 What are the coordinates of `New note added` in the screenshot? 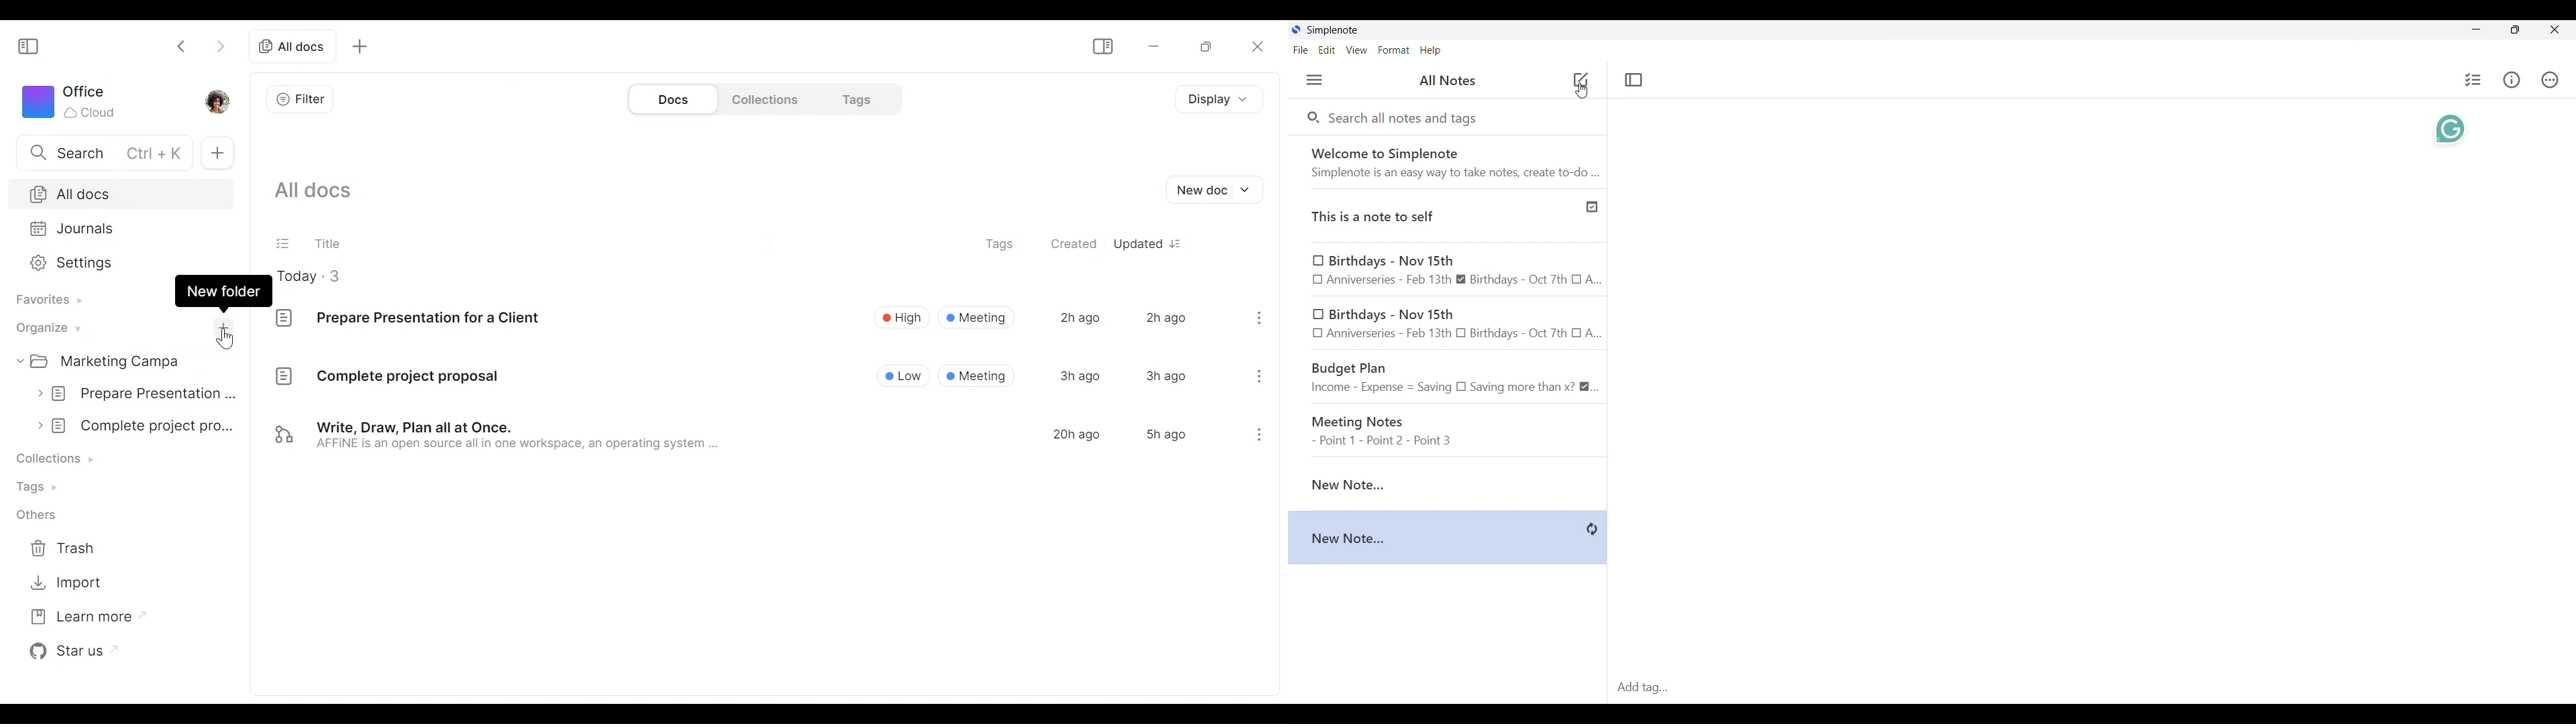 It's located at (1436, 538).